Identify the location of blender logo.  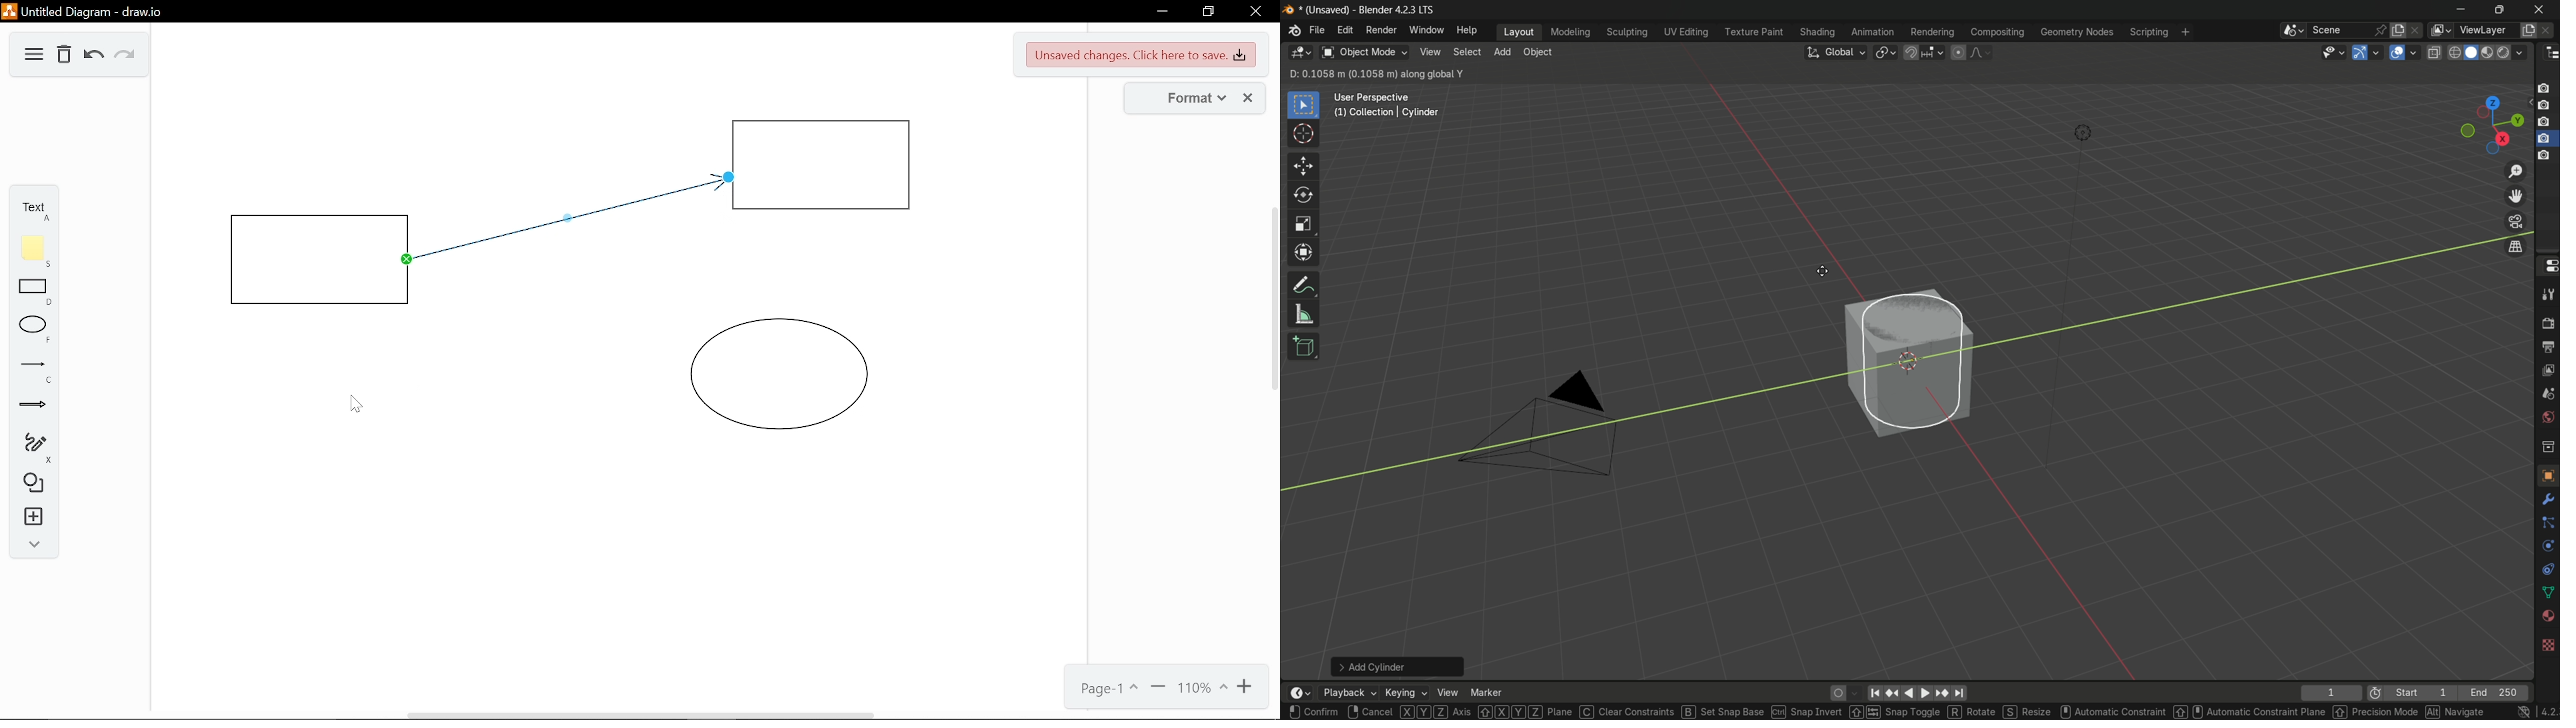
(1293, 32).